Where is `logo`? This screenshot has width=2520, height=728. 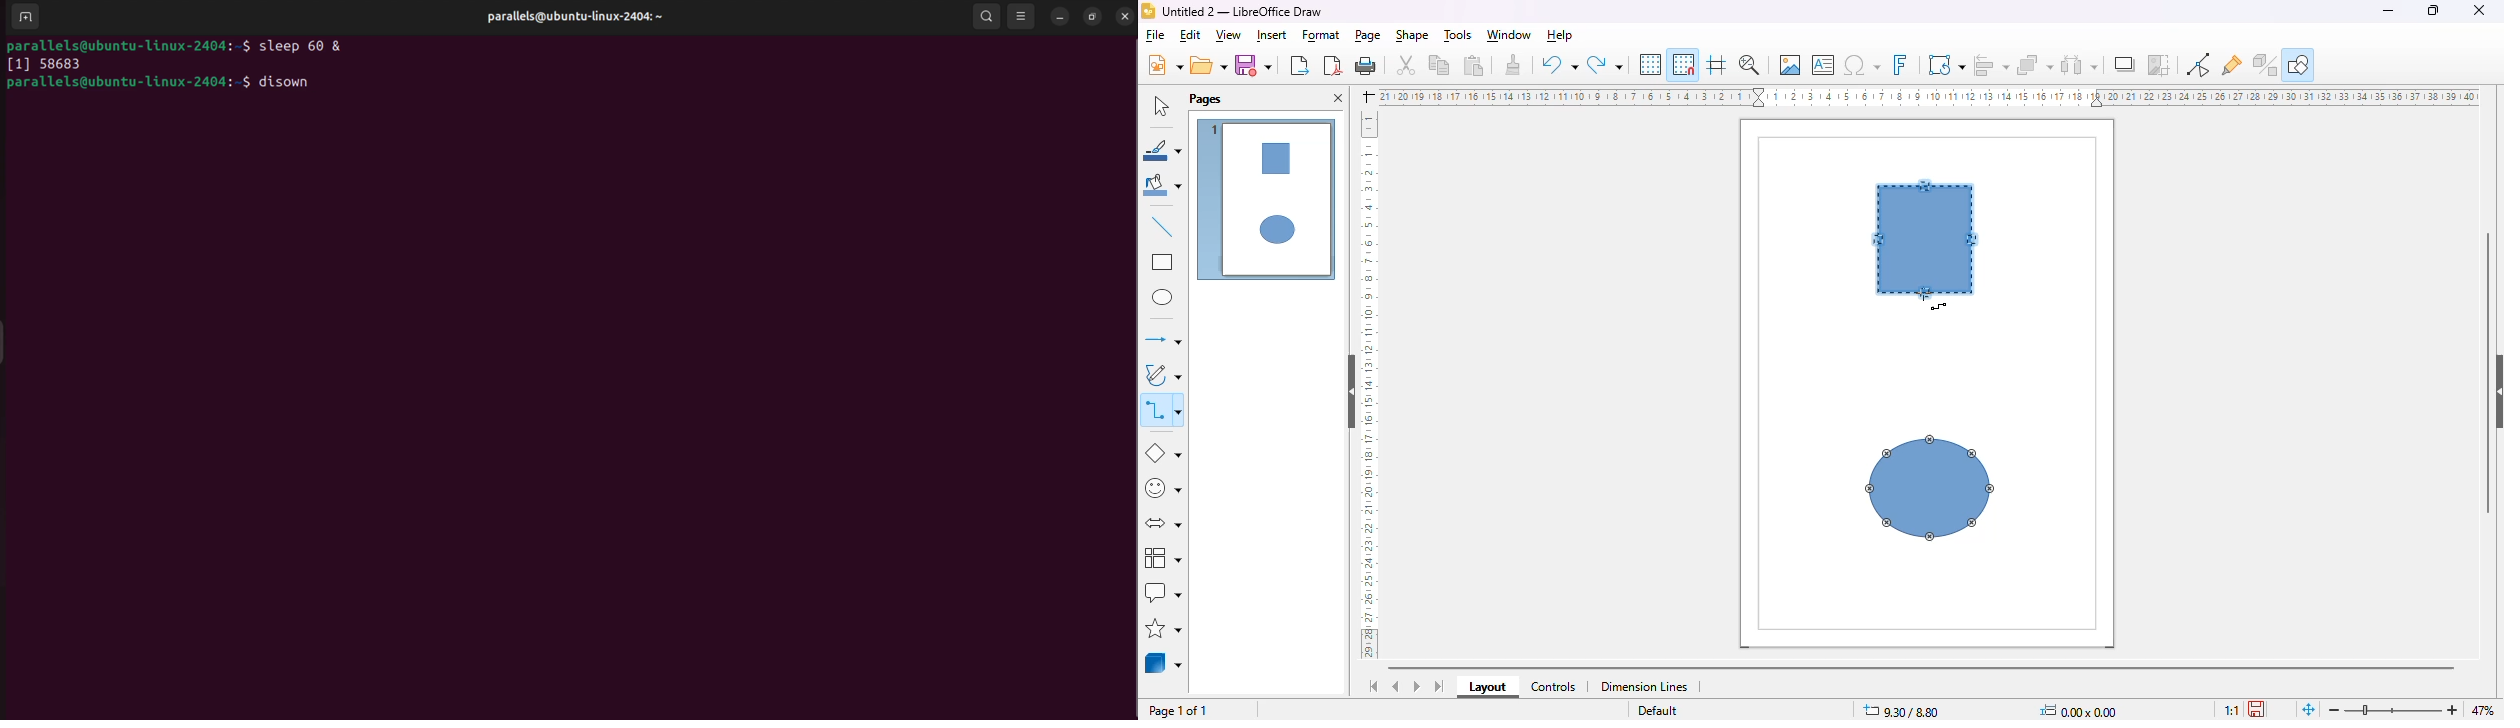
logo is located at coordinates (1148, 11).